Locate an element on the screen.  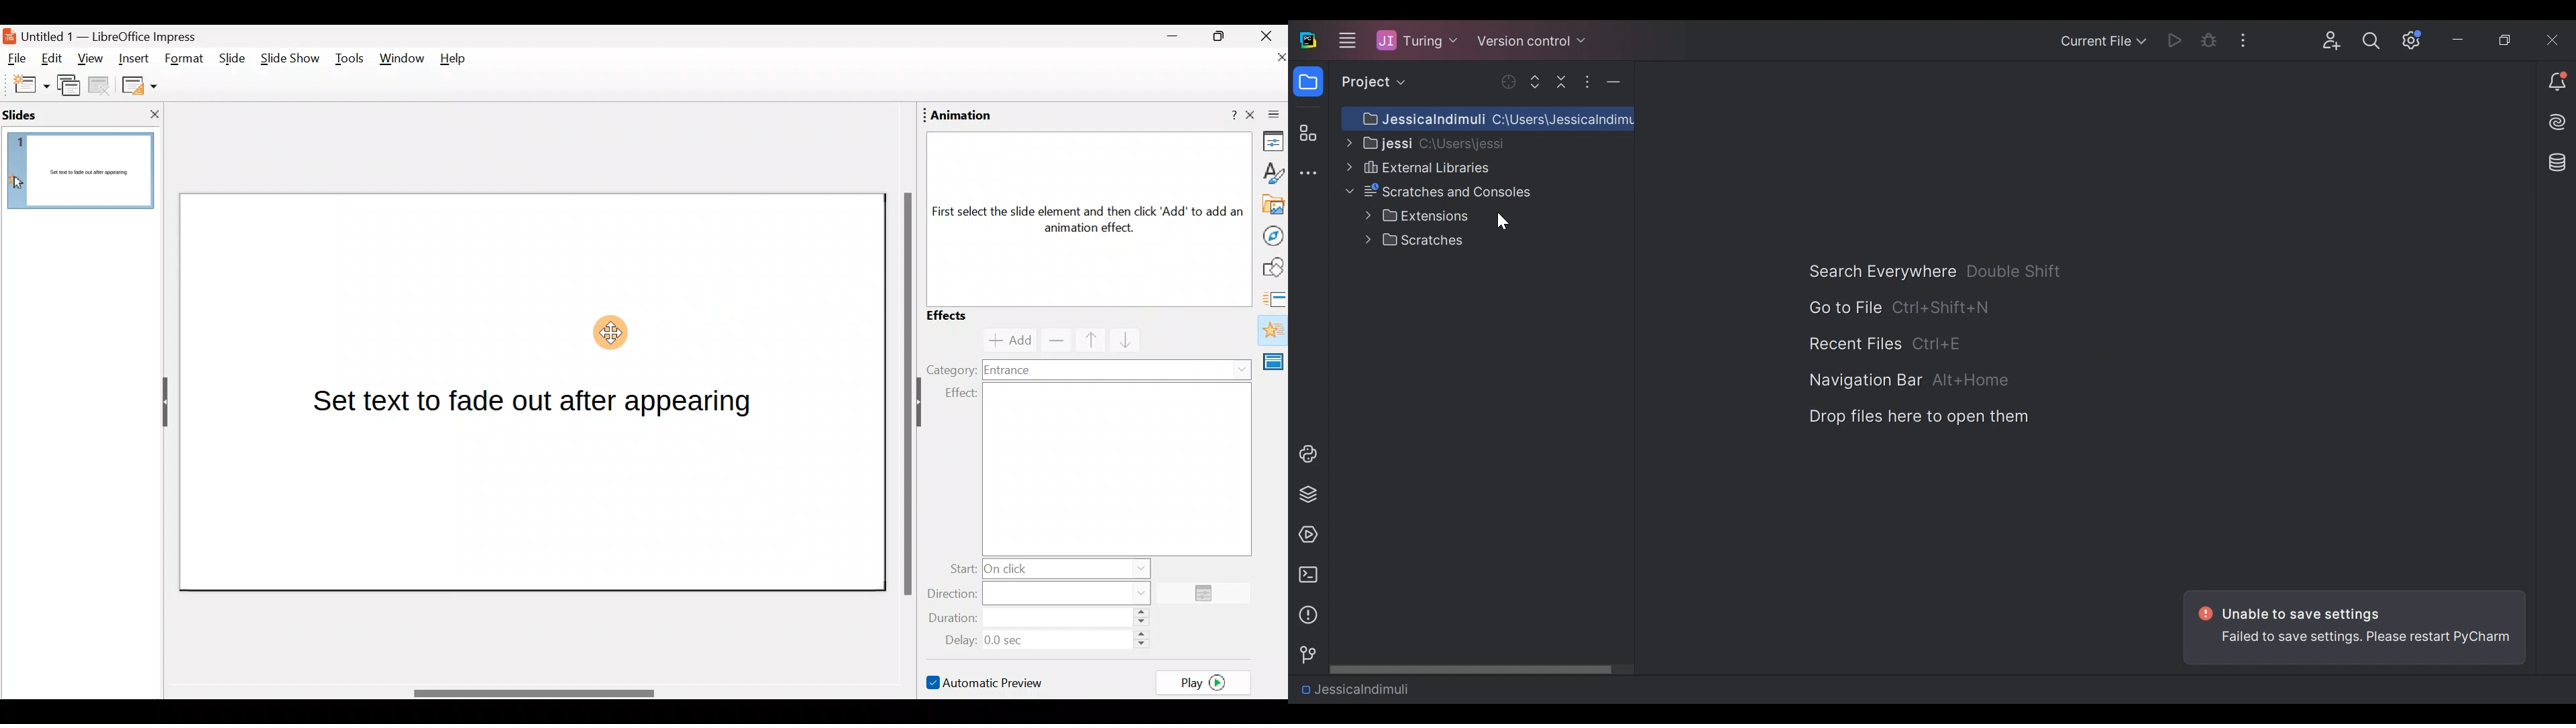
Effects is located at coordinates (959, 315).